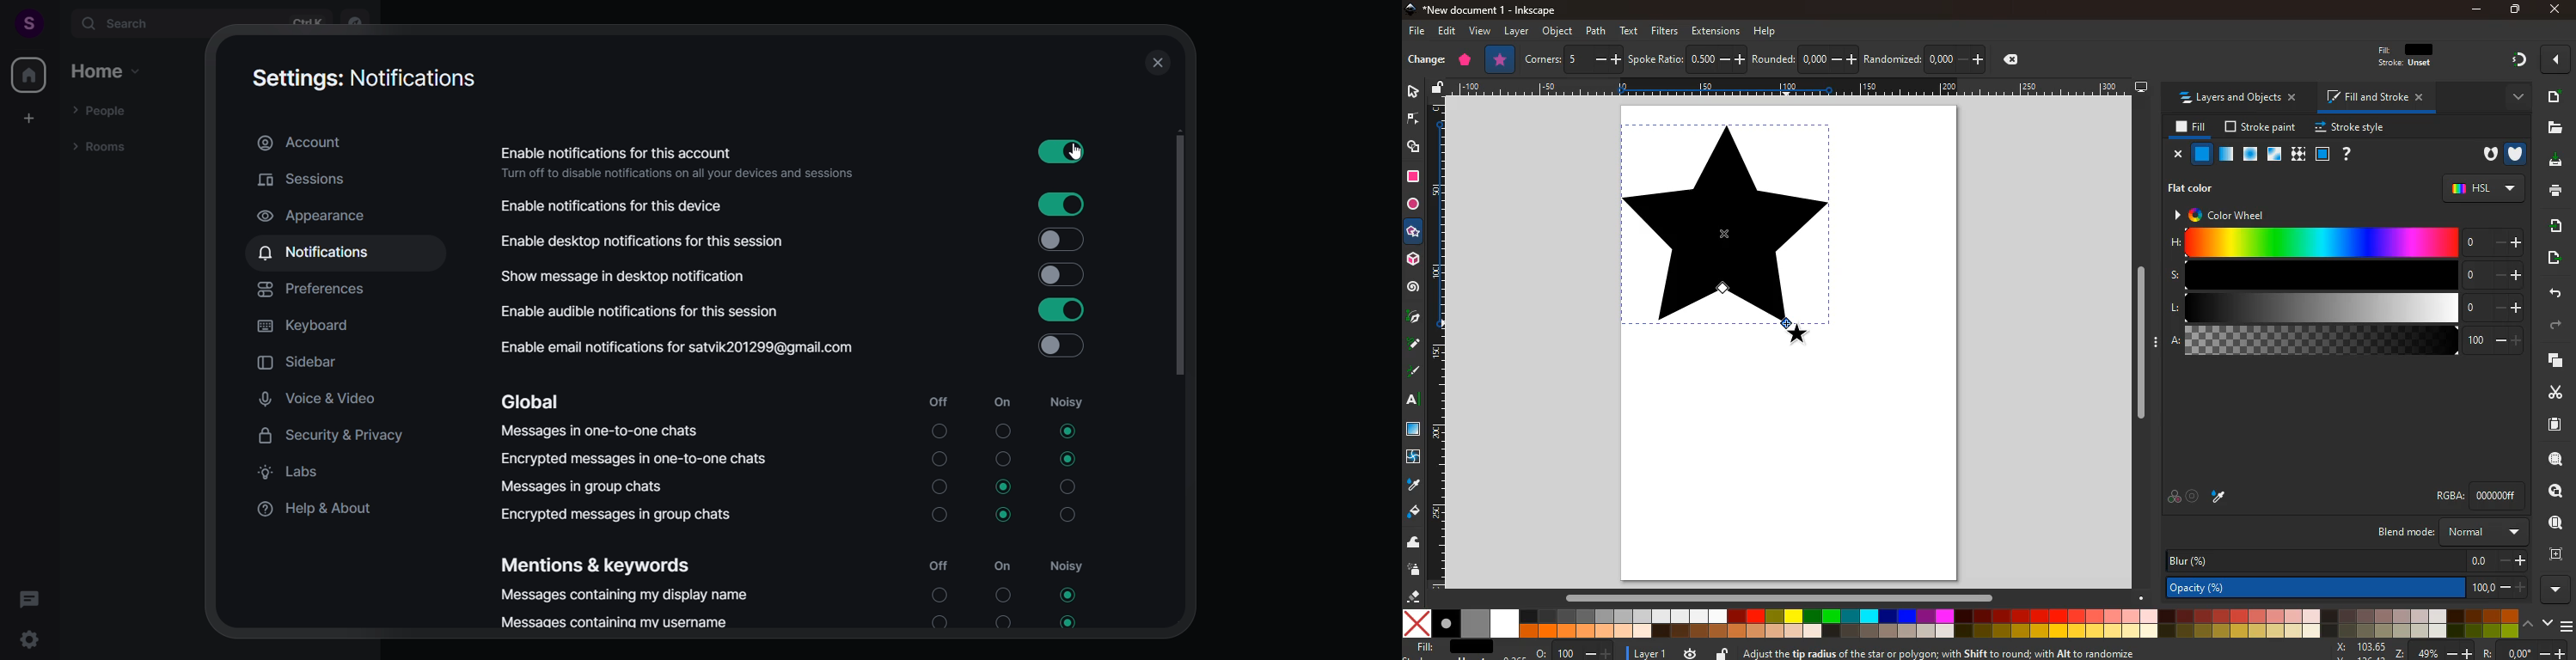 The image size is (2576, 672). I want to click on Rgba, so click(2473, 494).